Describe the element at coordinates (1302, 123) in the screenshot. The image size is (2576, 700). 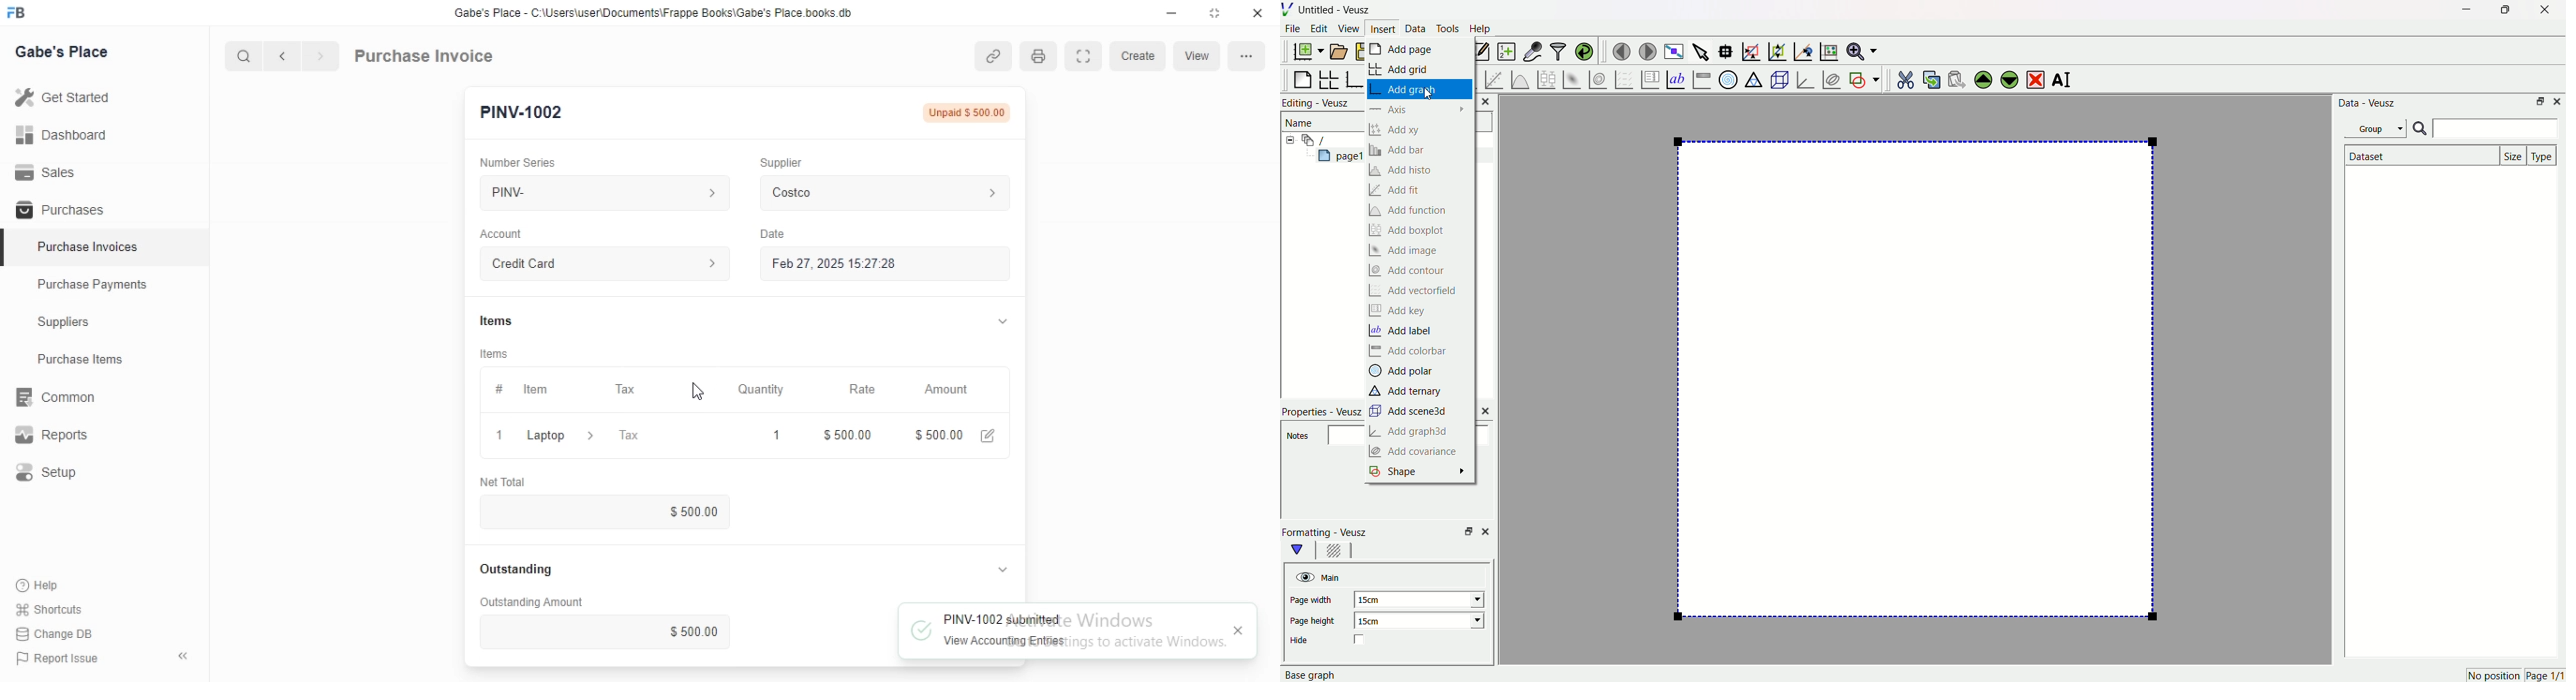
I see `Name` at that location.